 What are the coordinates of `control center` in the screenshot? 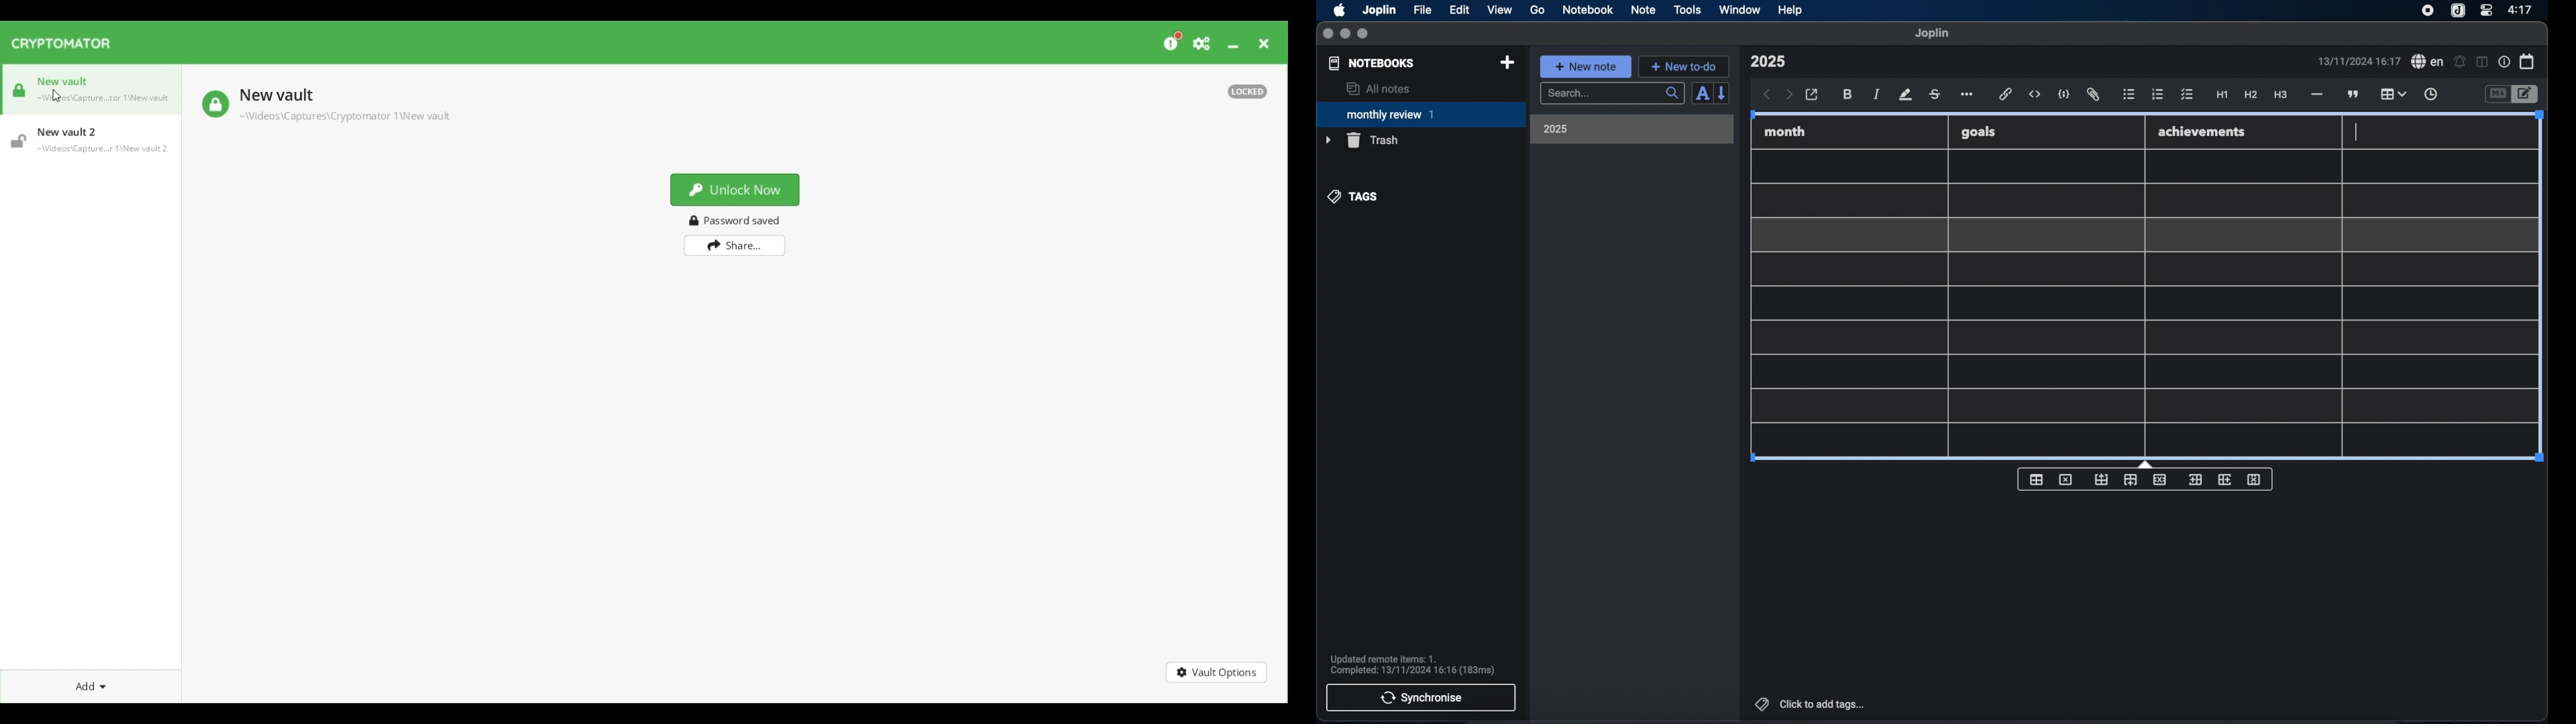 It's located at (2485, 9).